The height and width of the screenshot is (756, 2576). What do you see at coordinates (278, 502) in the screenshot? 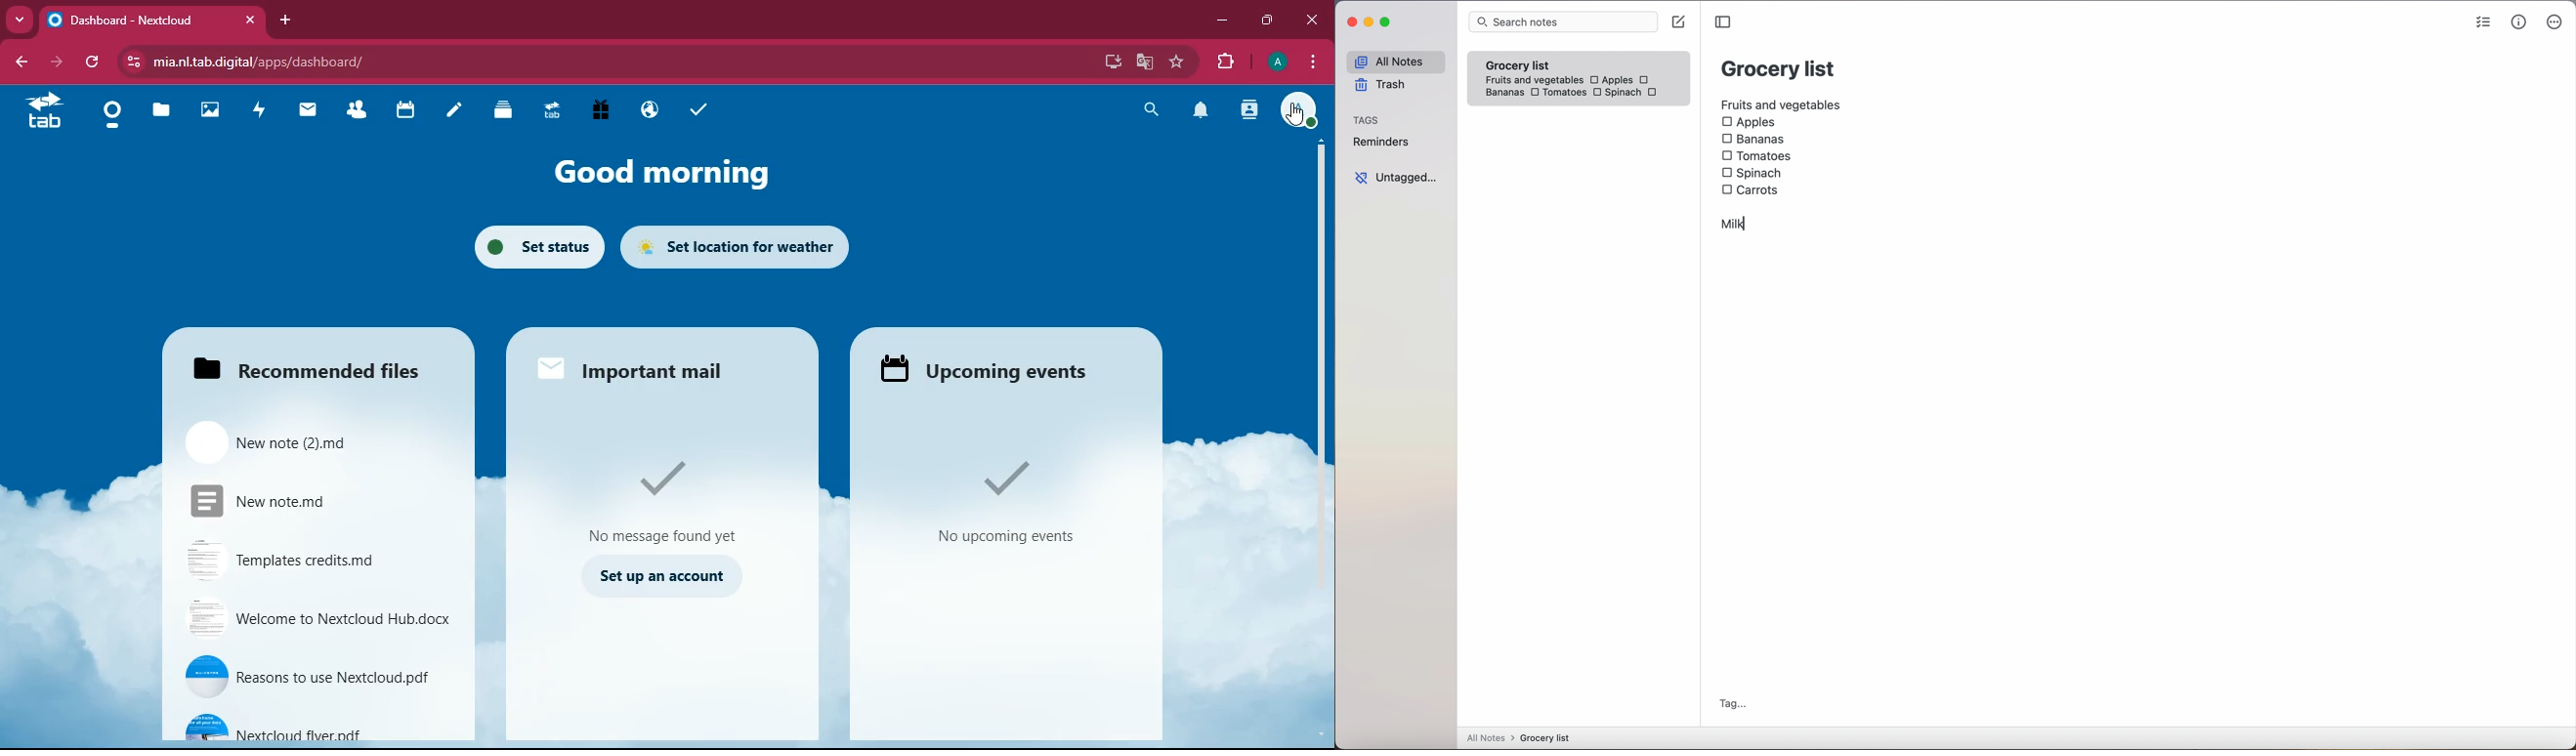
I see `New note.md` at bounding box center [278, 502].